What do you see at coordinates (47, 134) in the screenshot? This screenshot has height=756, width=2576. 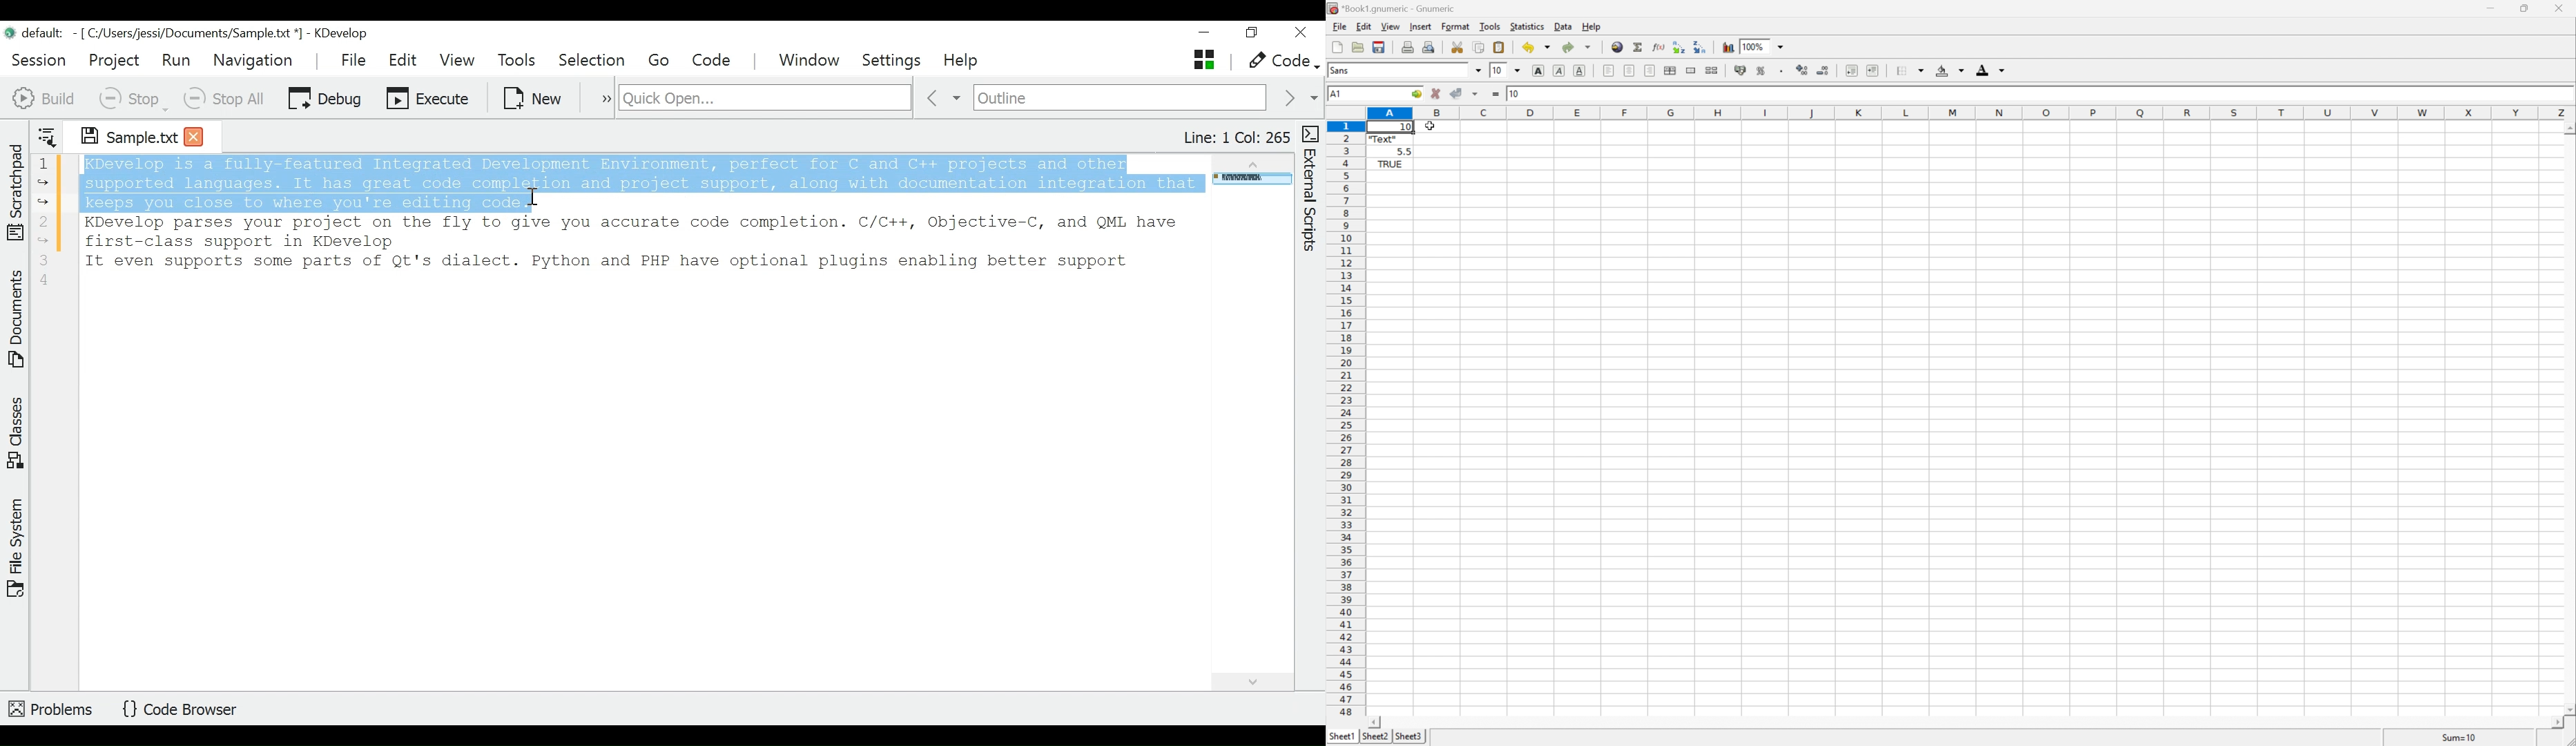 I see `Show sorted list` at bounding box center [47, 134].